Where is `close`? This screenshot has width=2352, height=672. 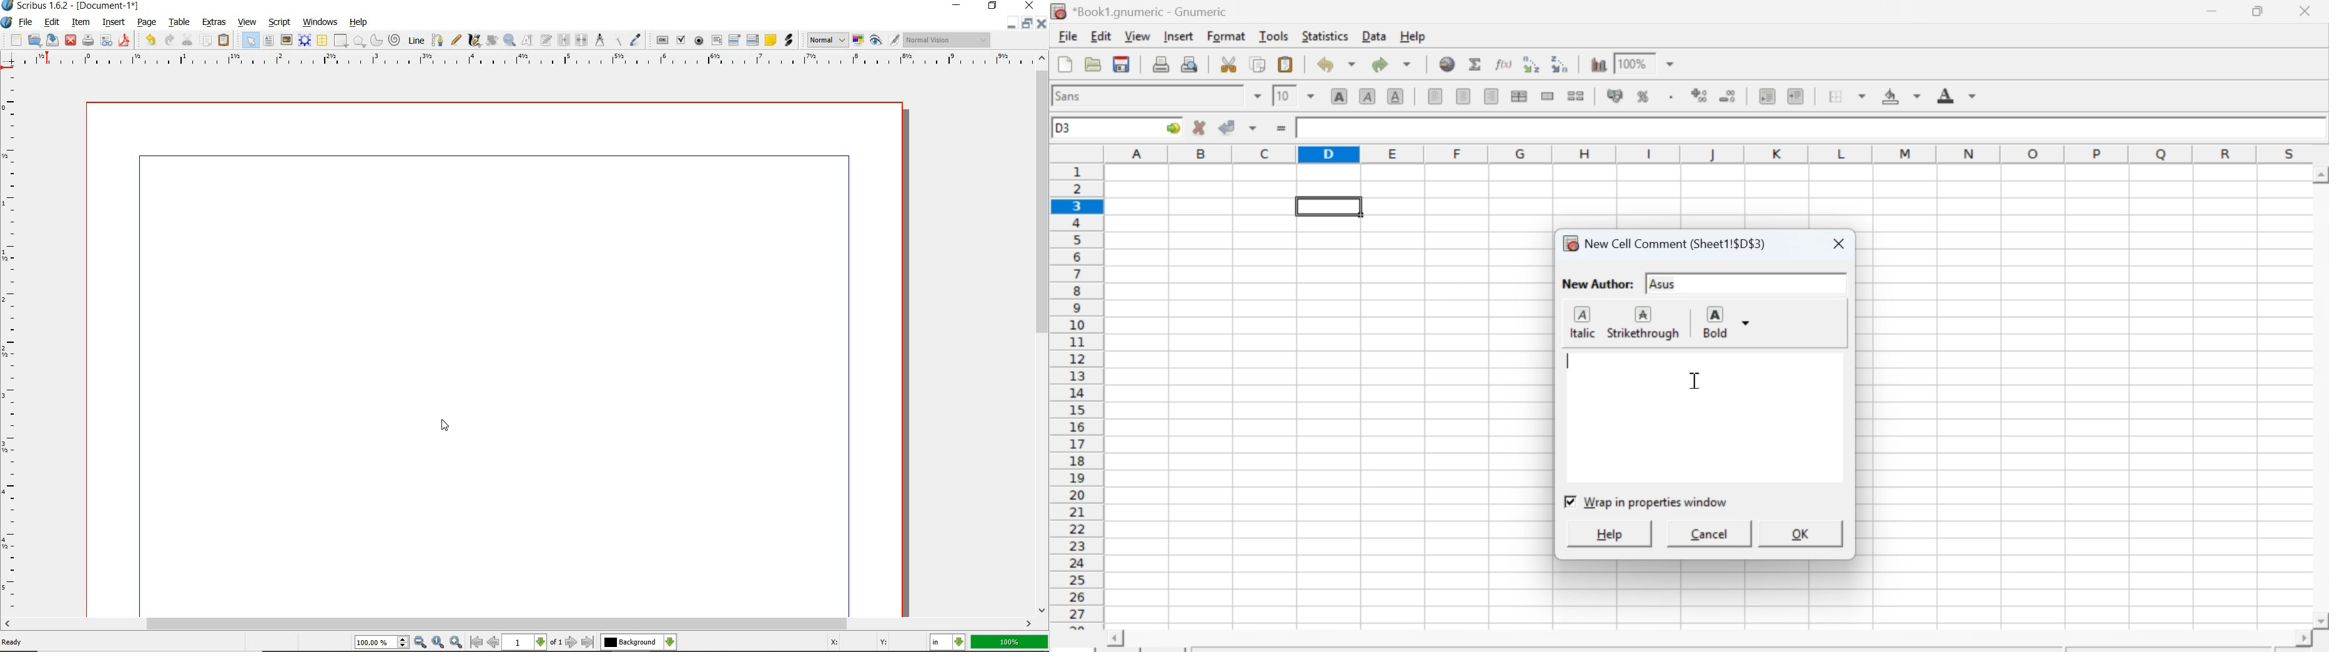 close is located at coordinates (1838, 241).